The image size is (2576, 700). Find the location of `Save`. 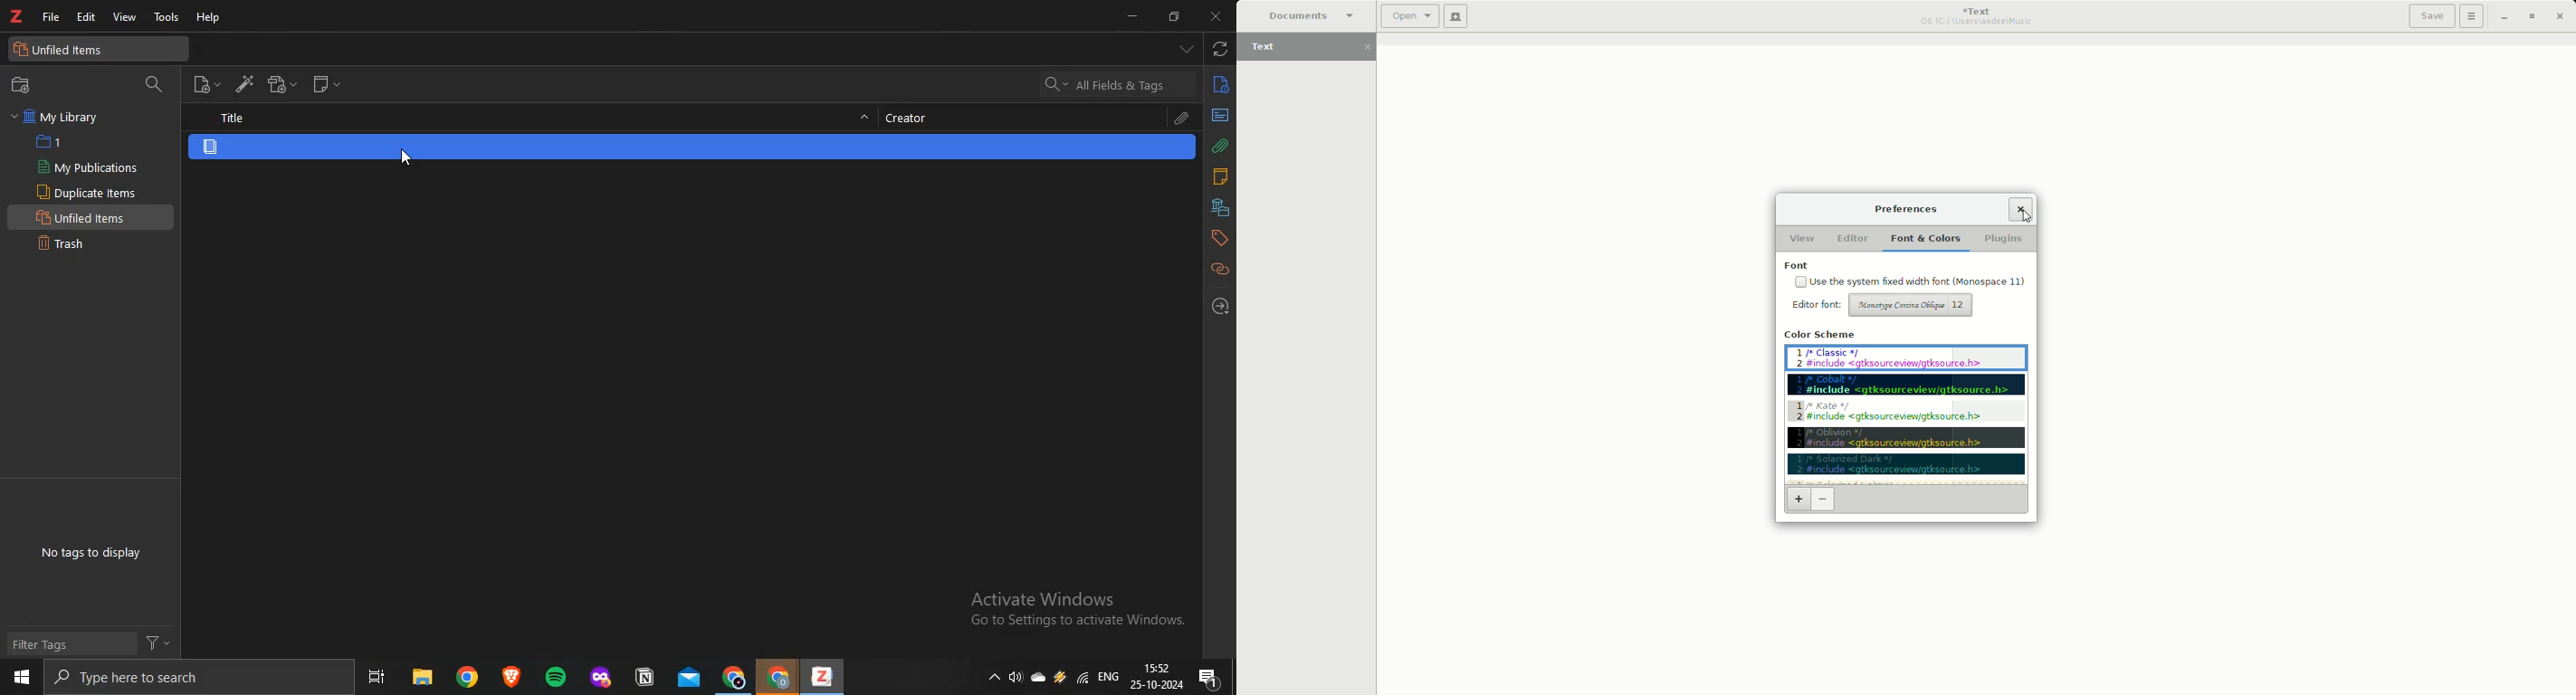

Save is located at coordinates (2432, 16).